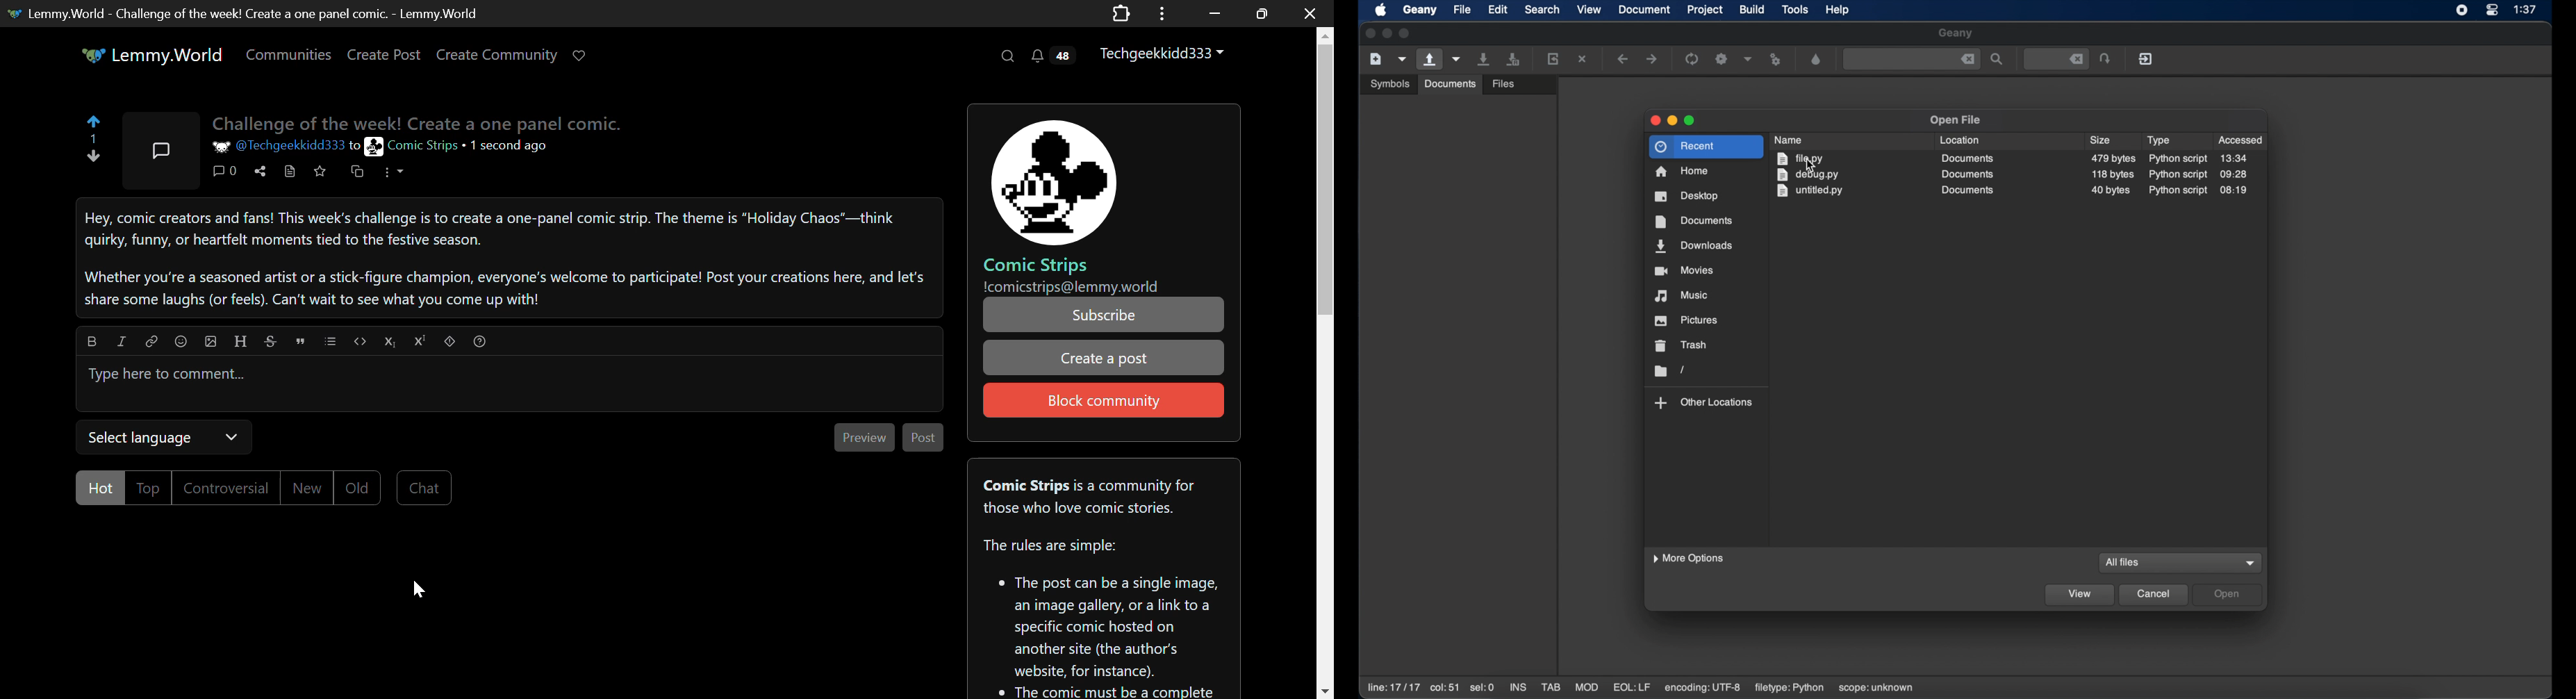 The height and width of the screenshot is (700, 2576). Describe the element at coordinates (103, 488) in the screenshot. I see `Hot` at that location.